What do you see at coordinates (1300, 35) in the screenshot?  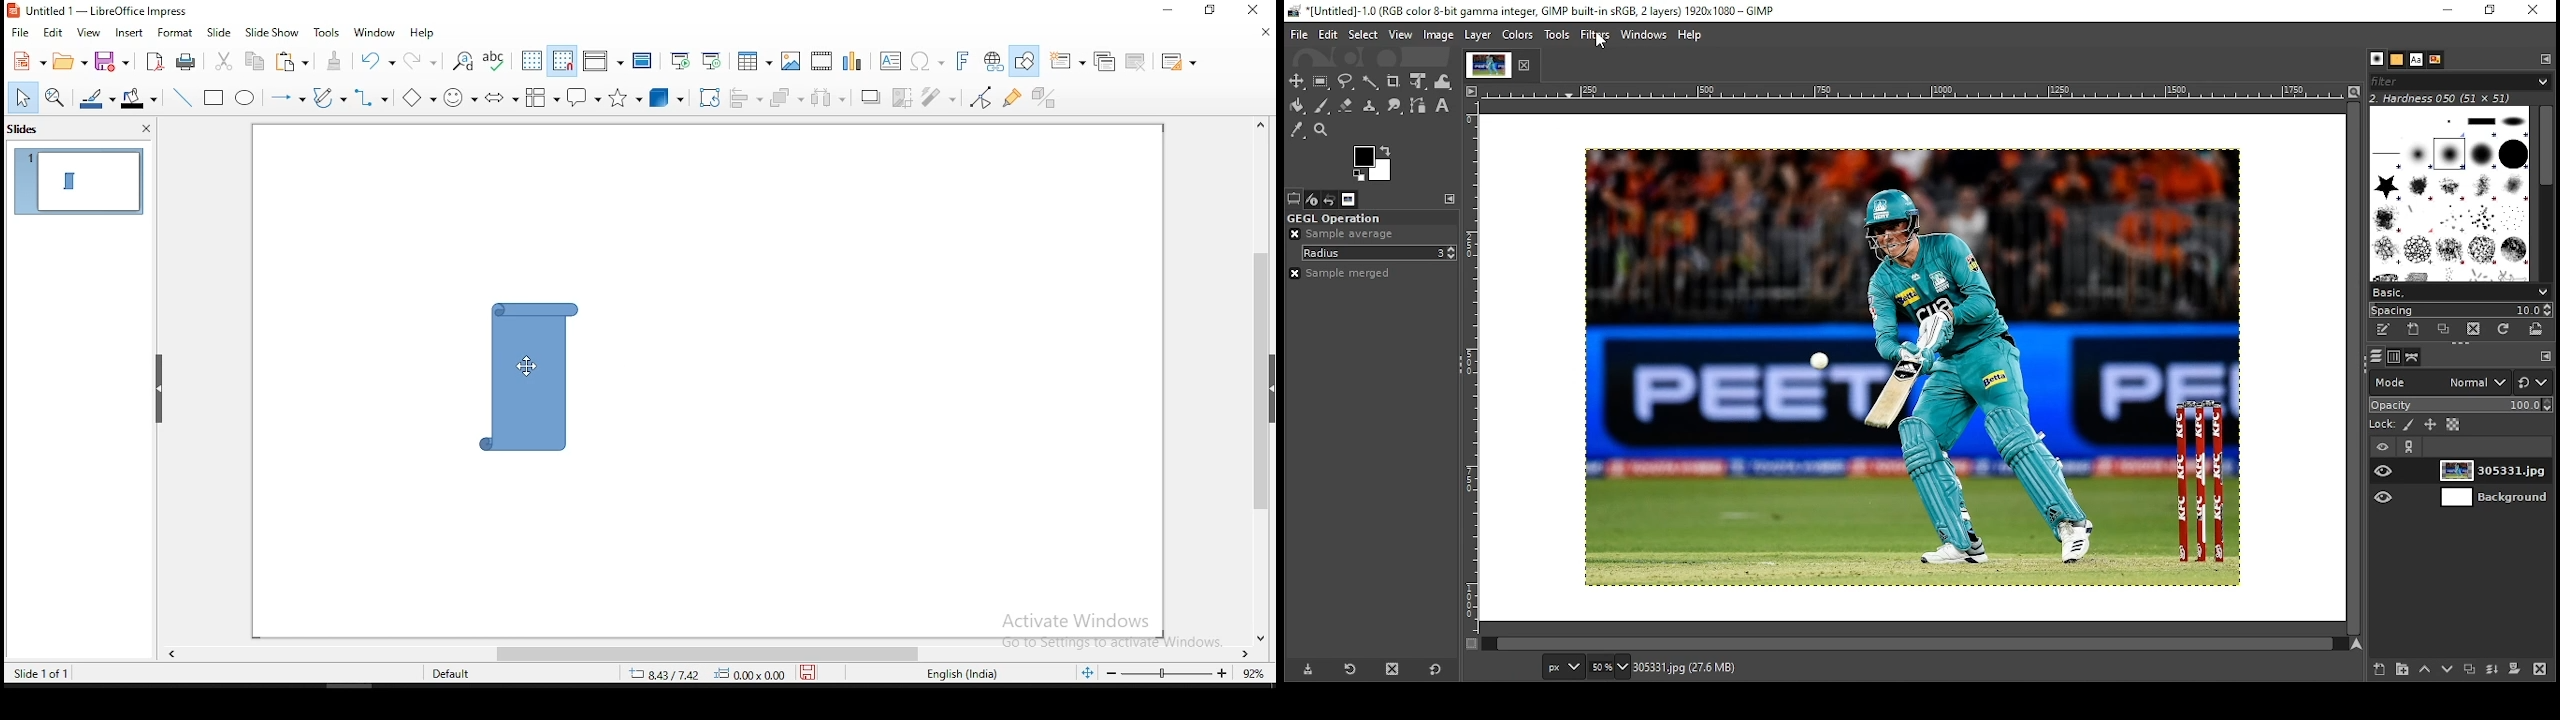 I see `file` at bounding box center [1300, 35].